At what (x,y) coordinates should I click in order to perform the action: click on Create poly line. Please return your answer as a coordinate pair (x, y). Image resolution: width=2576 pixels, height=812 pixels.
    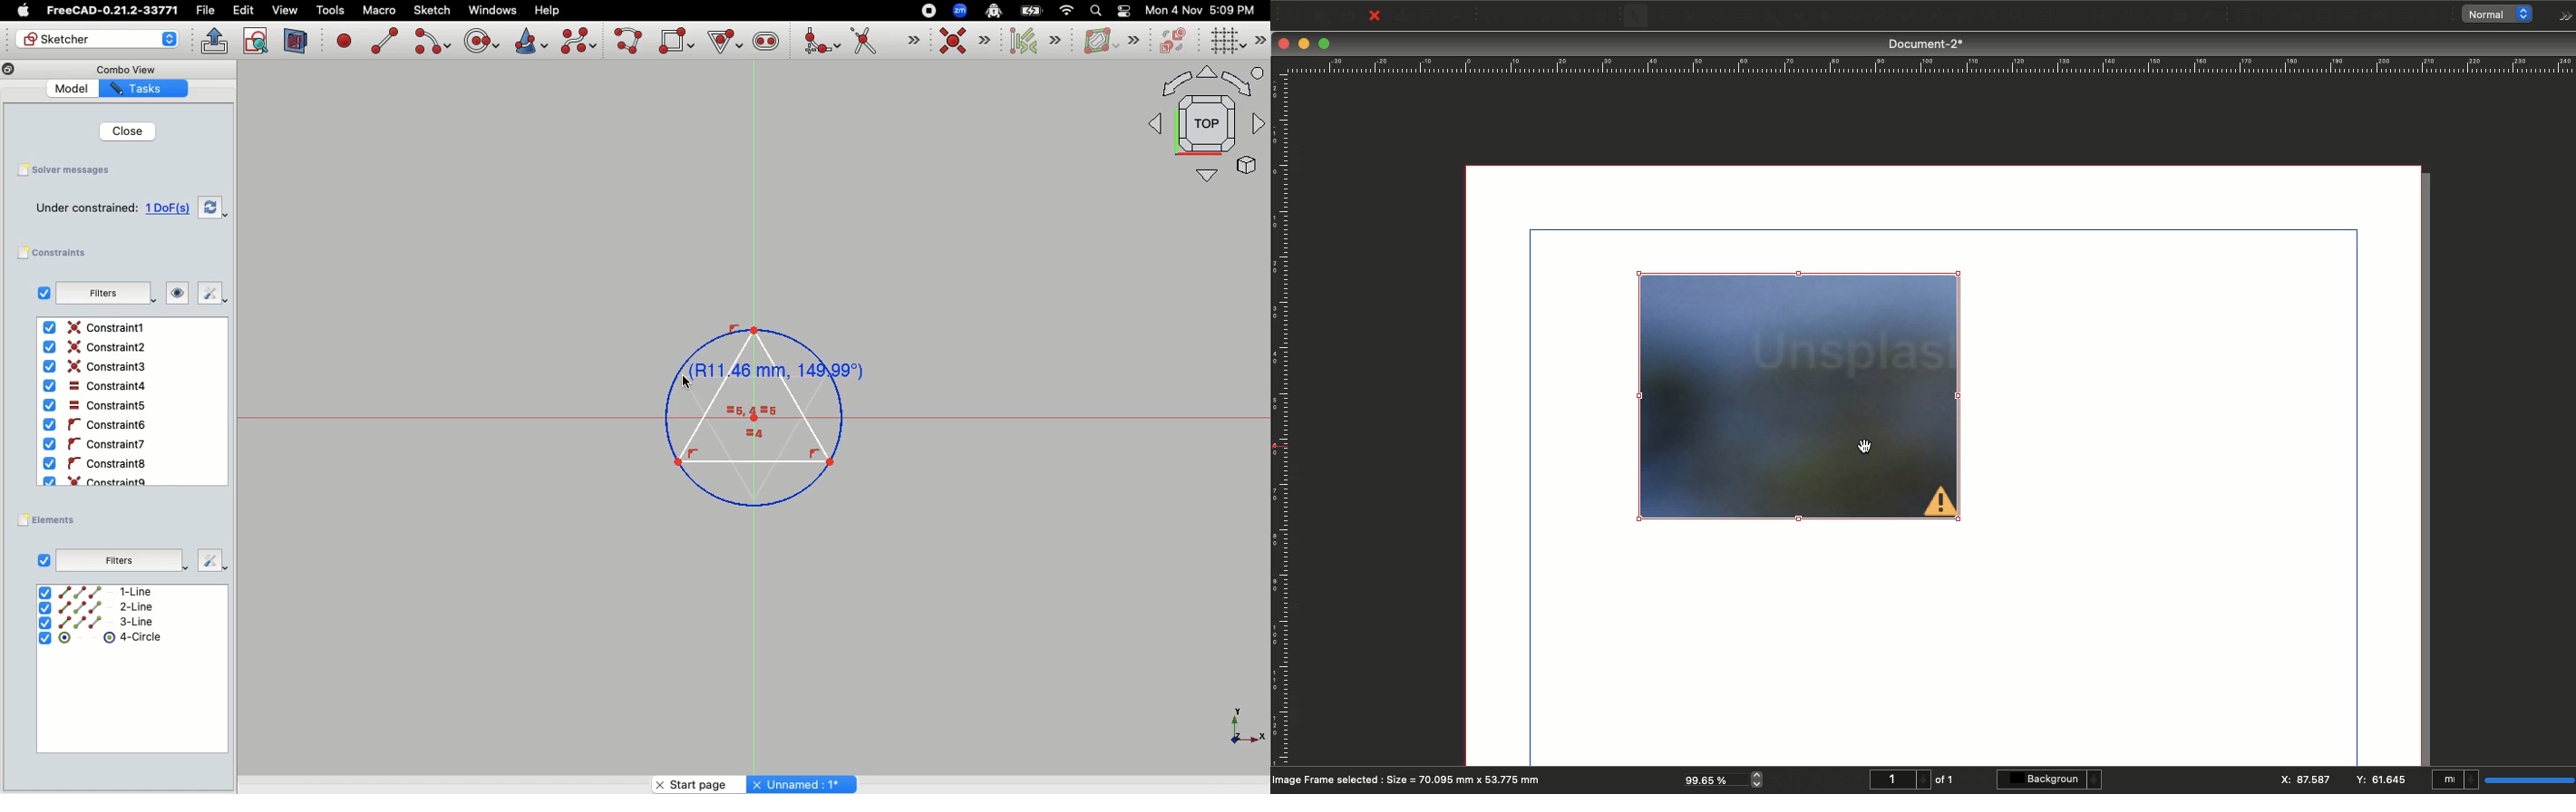
    Looking at the image, I should click on (629, 42).